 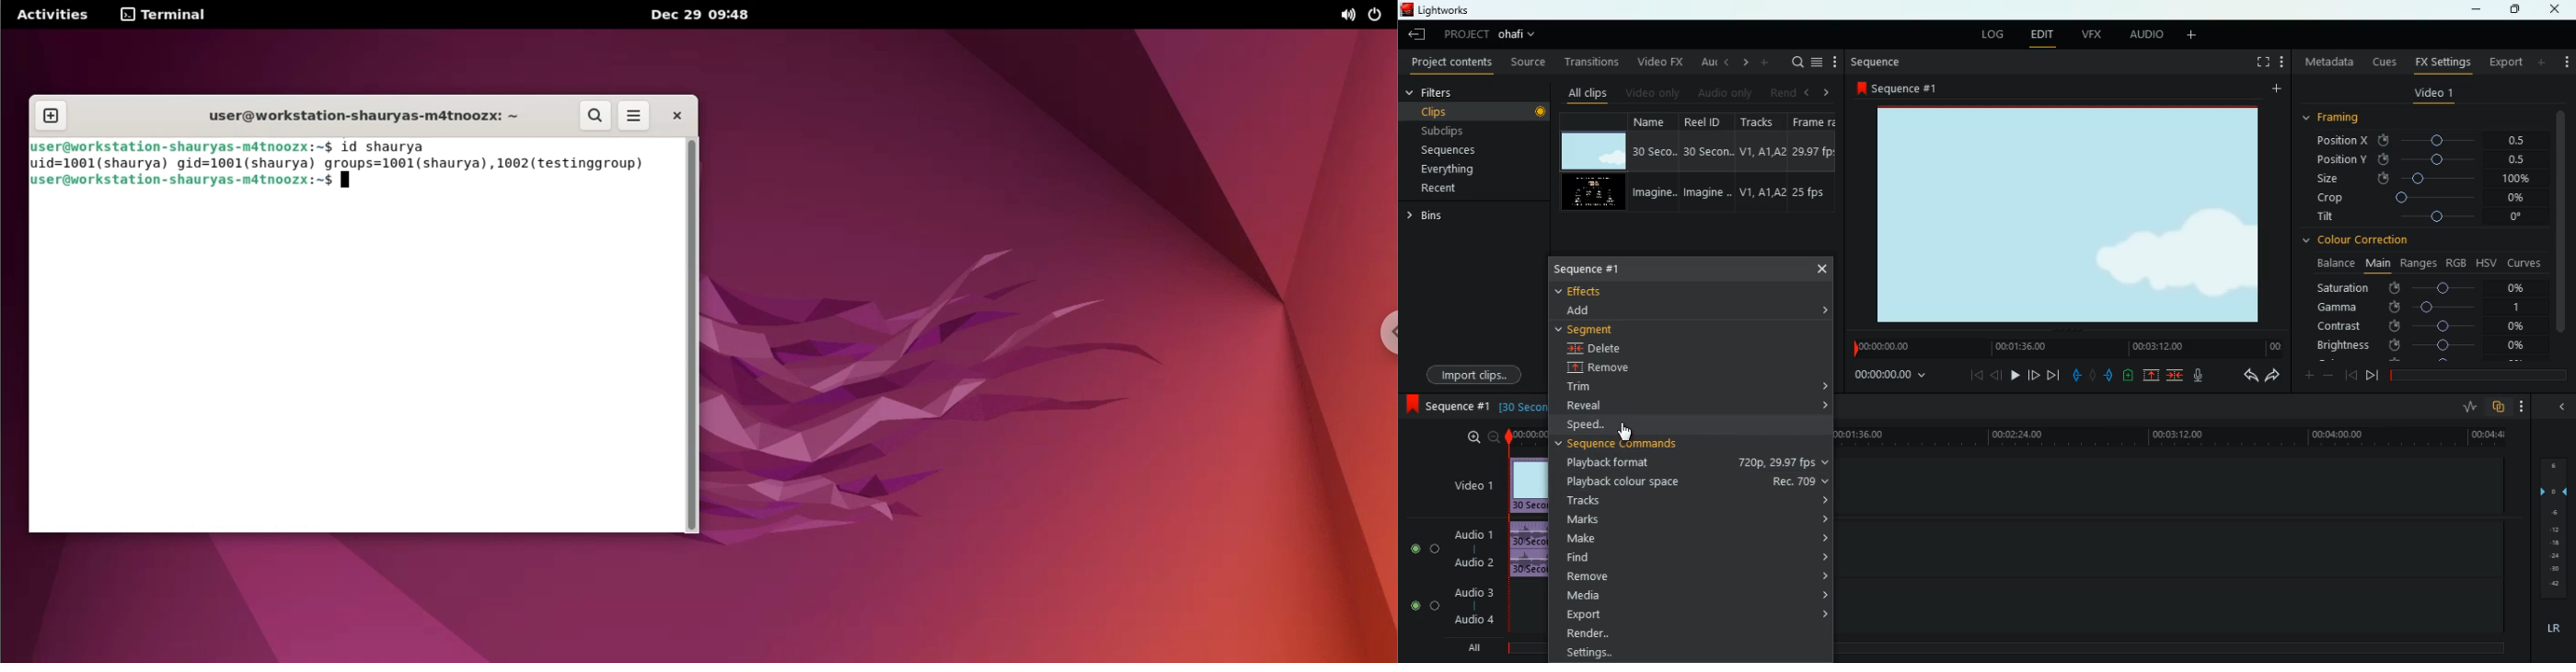 I want to click on expand, so click(x=1823, y=538).